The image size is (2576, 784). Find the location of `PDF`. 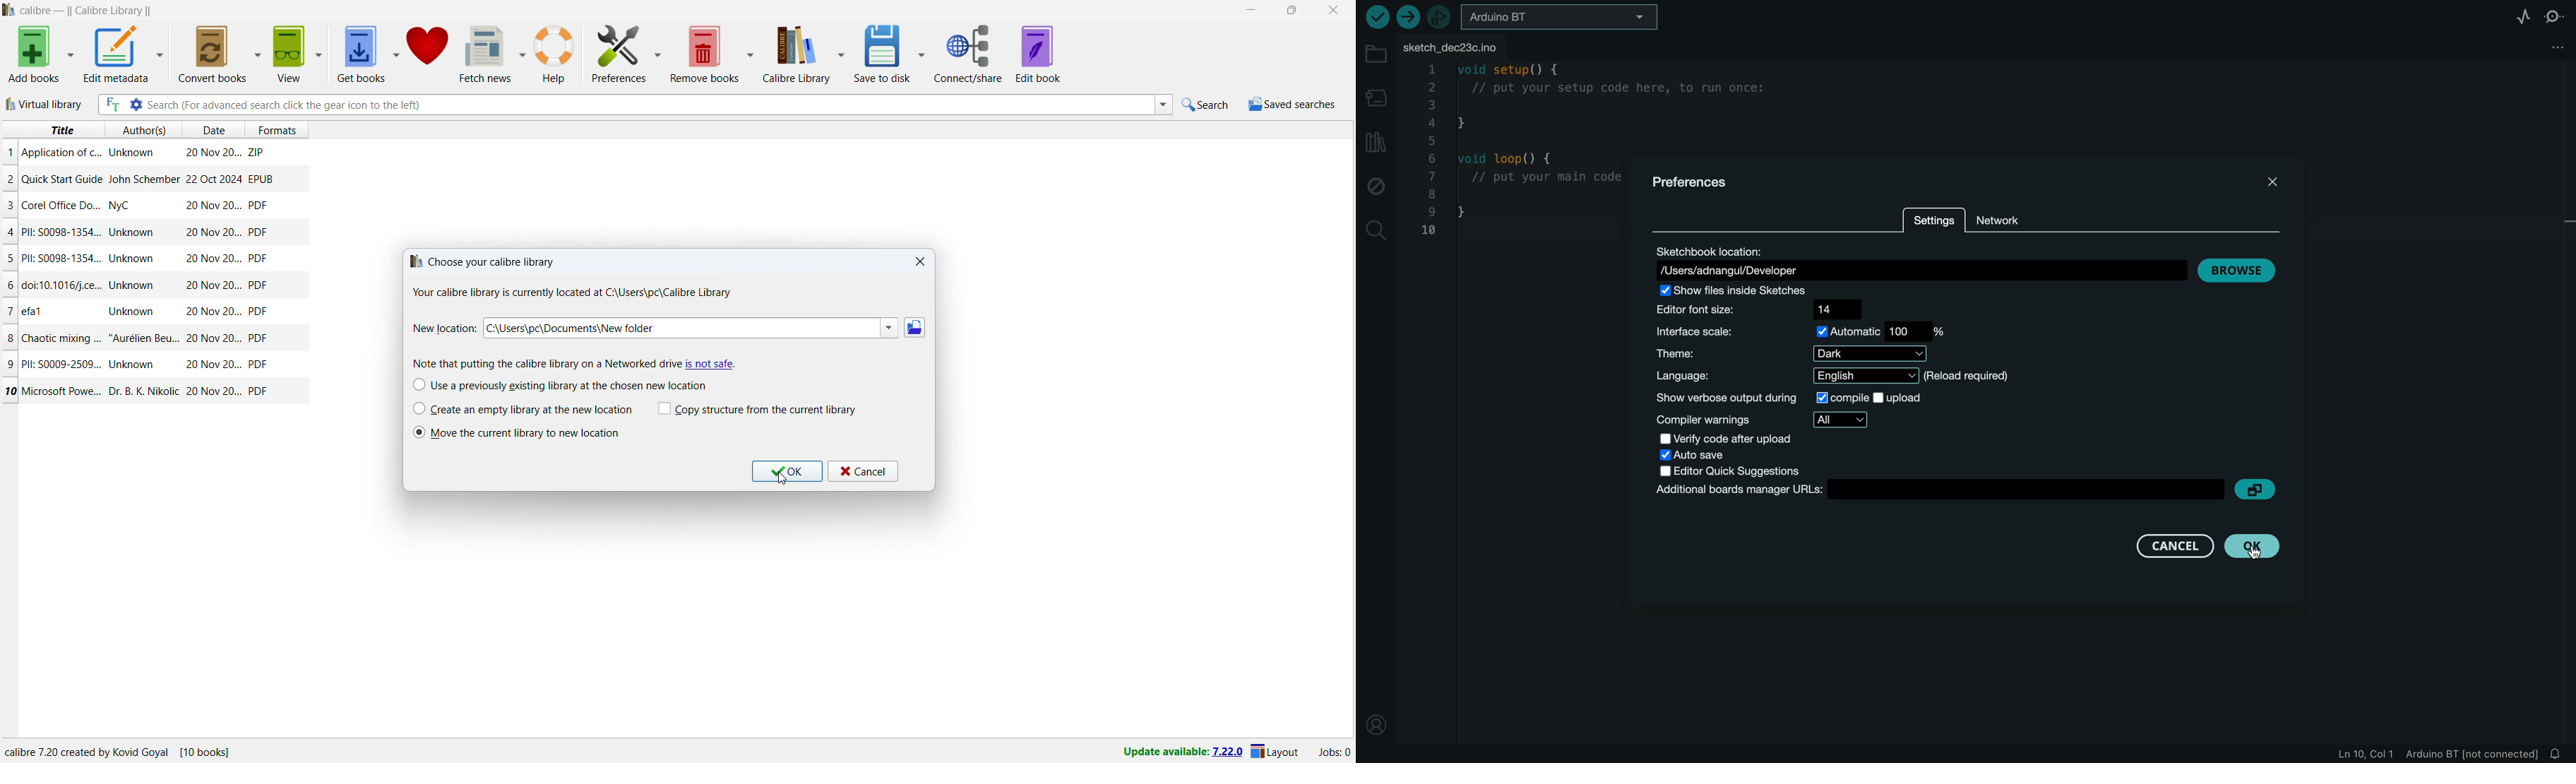

PDF is located at coordinates (260, 339).